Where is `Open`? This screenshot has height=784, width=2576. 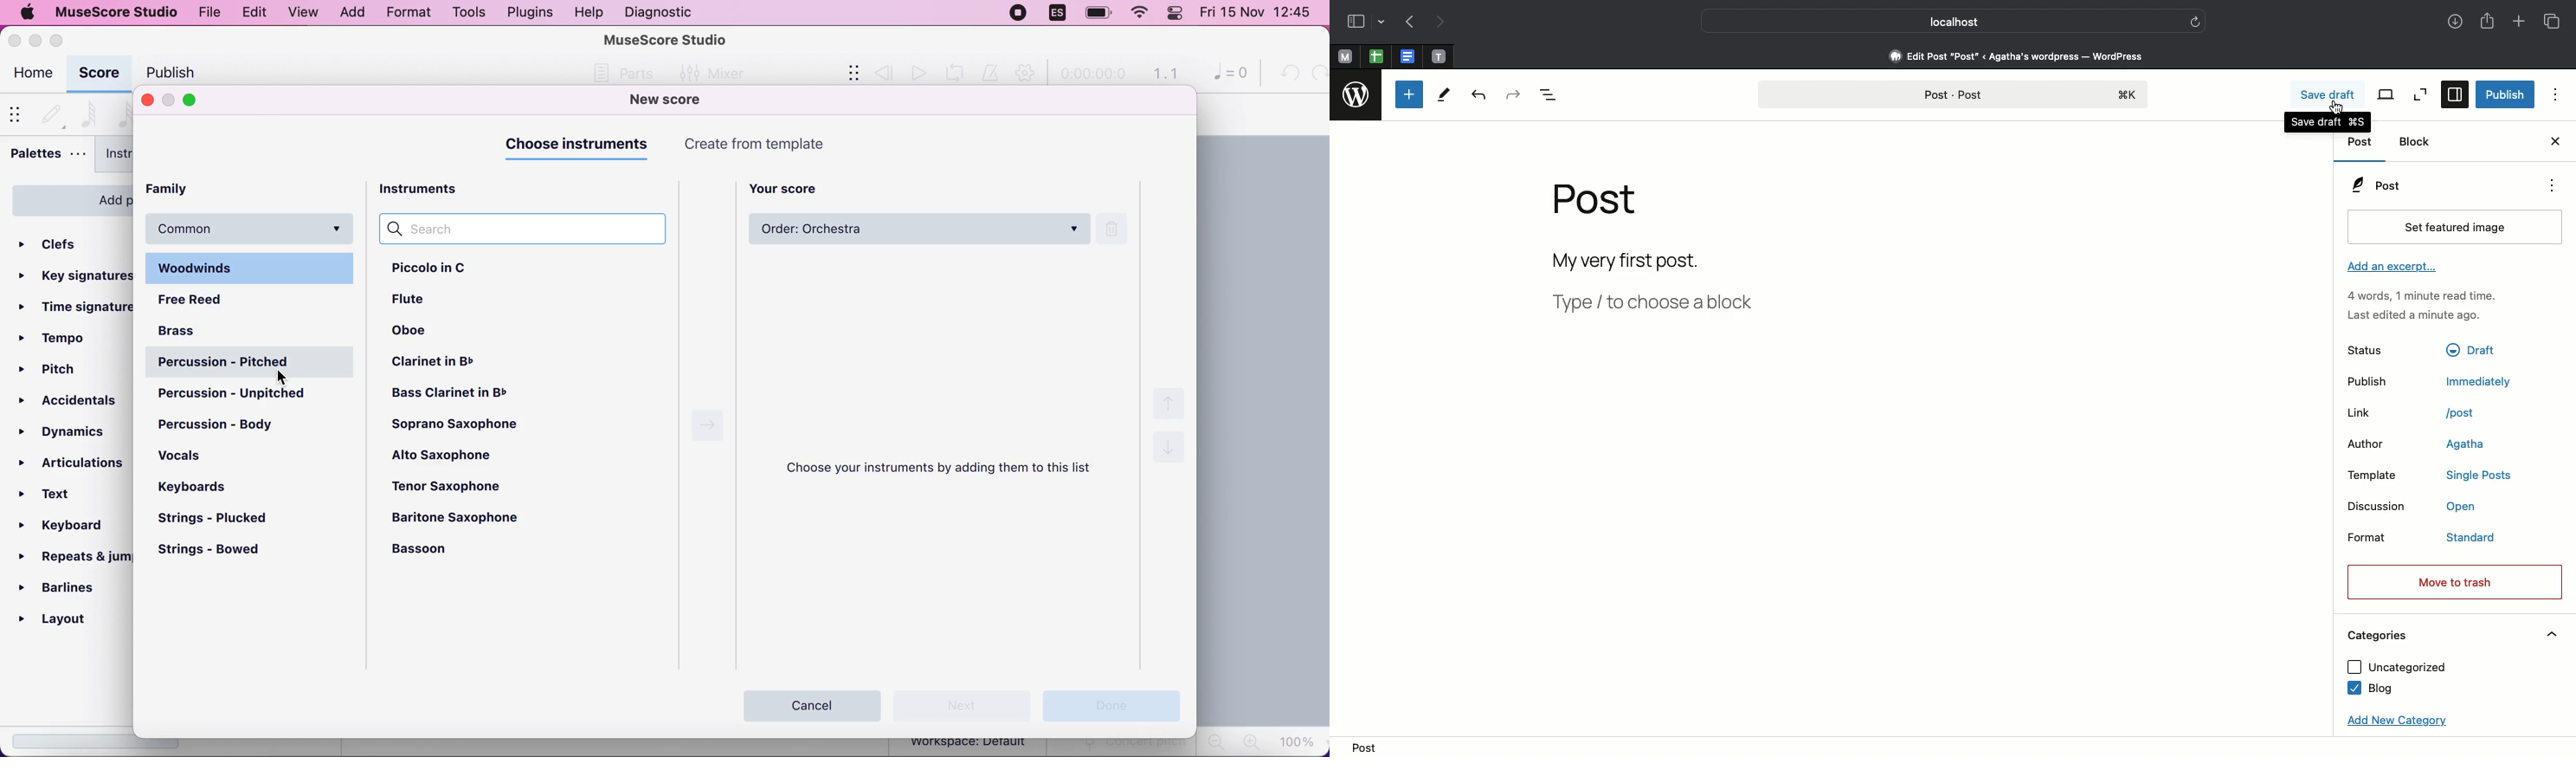
Open is located at coordinates (2470, 508).